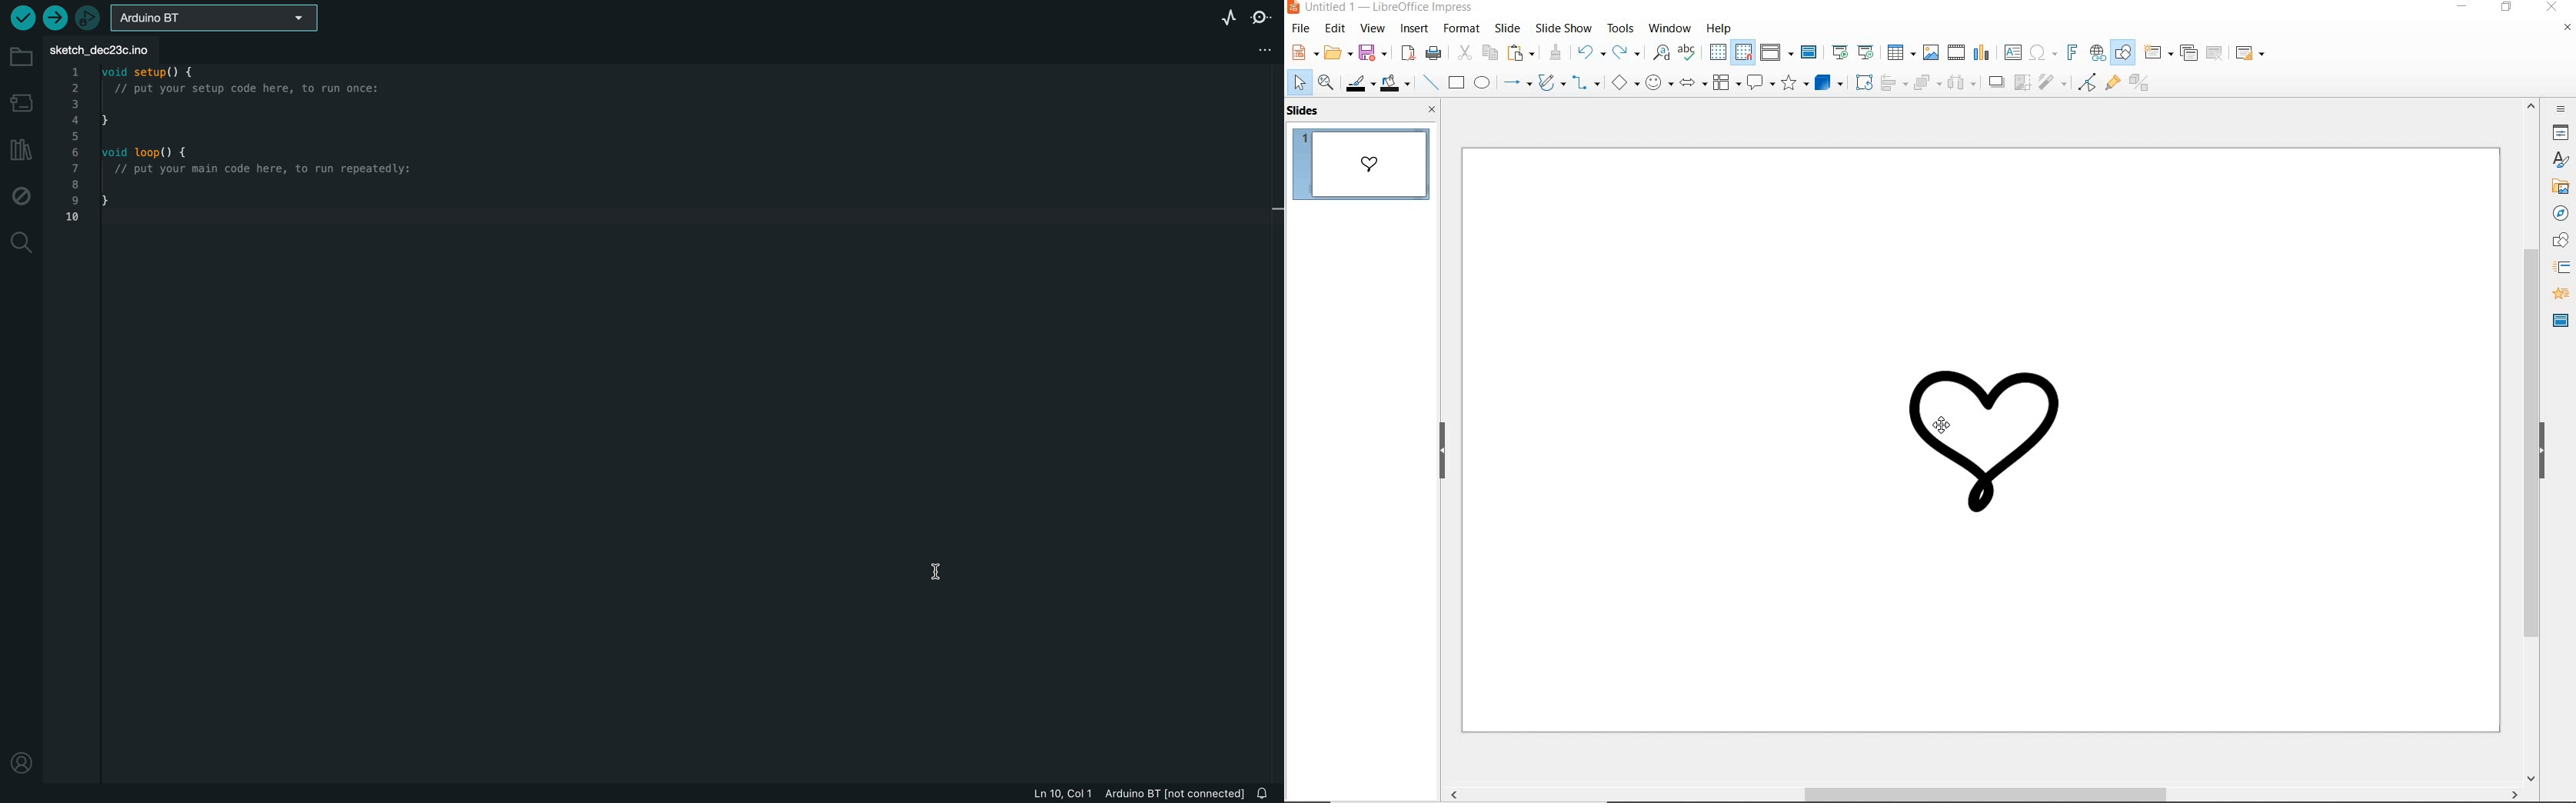  I want to click on clone formatting, so click(1554, 53).